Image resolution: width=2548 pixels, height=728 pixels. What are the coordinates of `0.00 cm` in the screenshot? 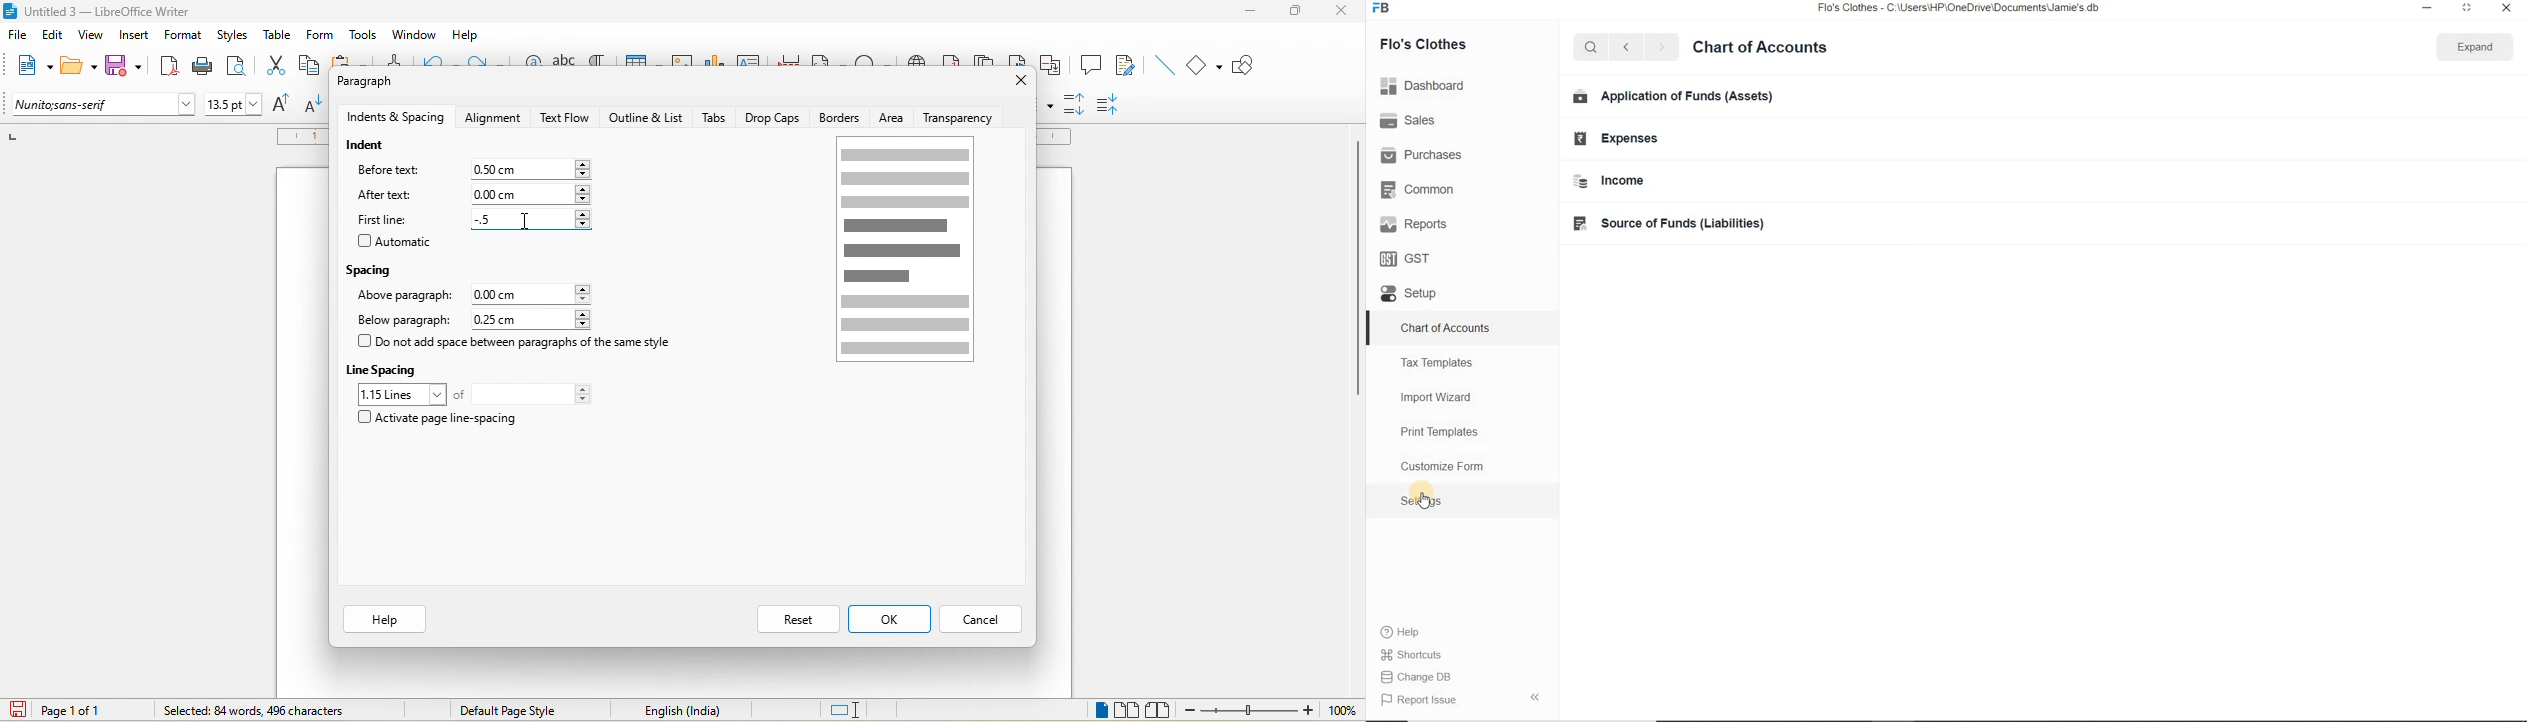 It's located at (518, 168).